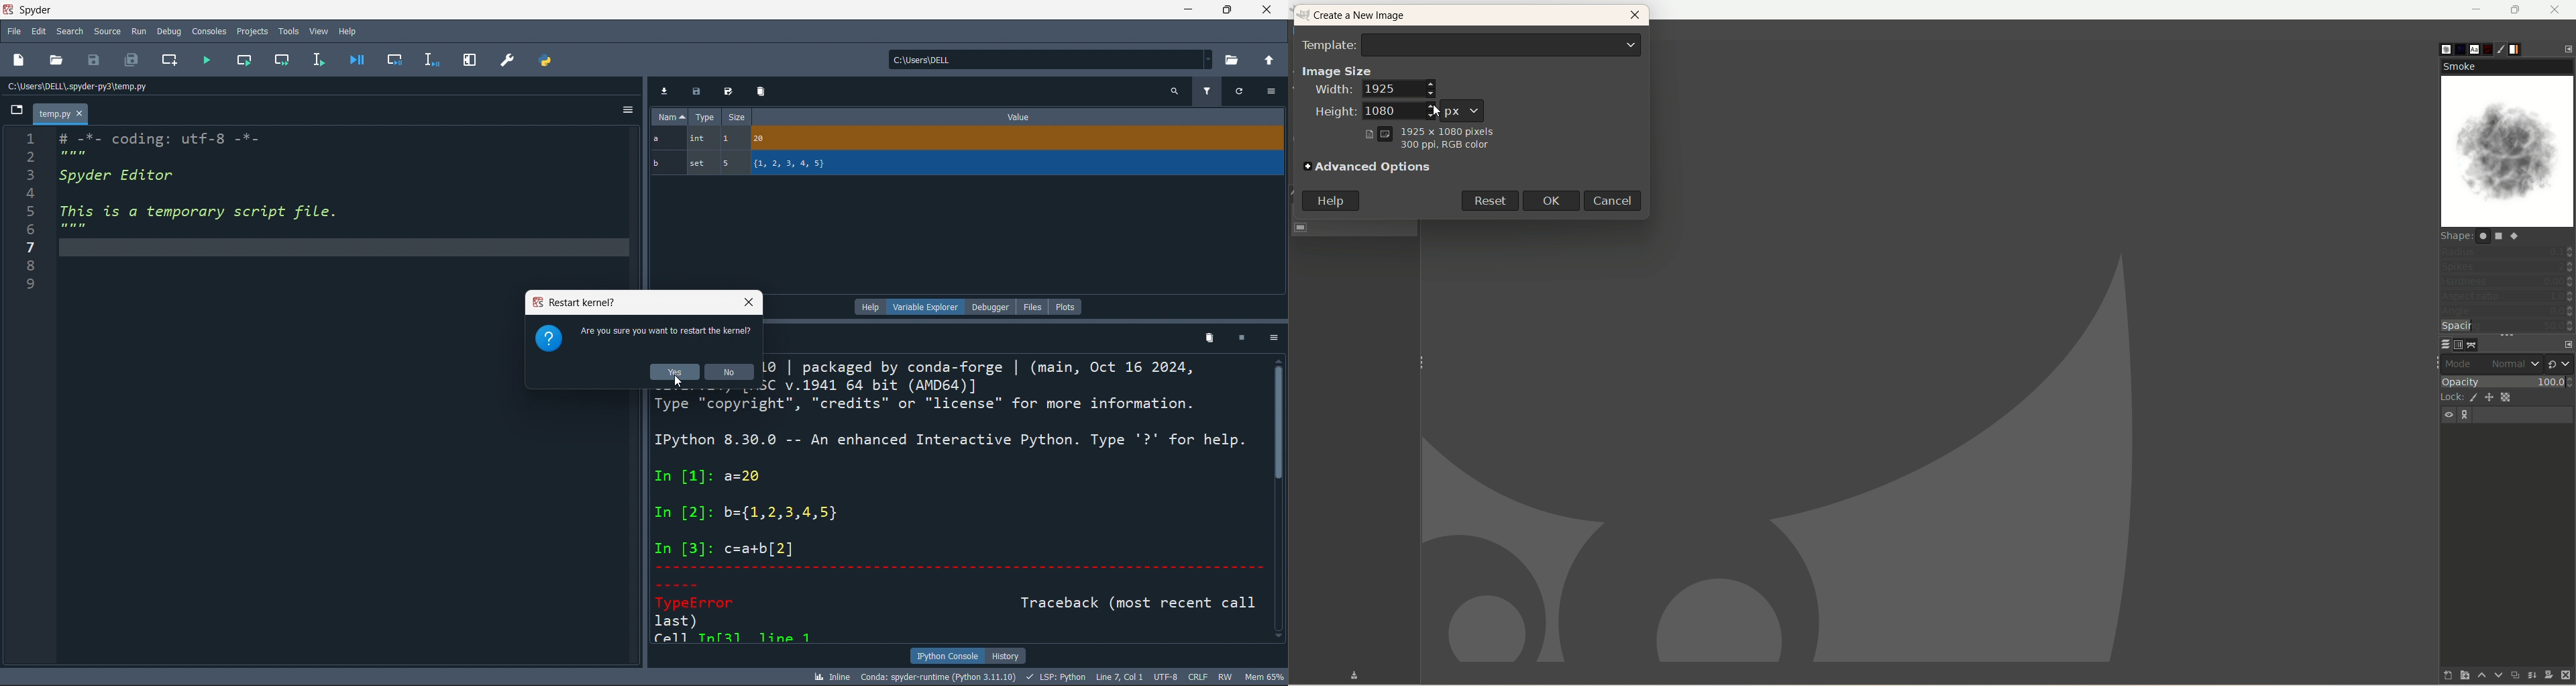  What do you see at coordinates (13, 31) in the screenshot?
I see `file` at bounding box center [13, 31].